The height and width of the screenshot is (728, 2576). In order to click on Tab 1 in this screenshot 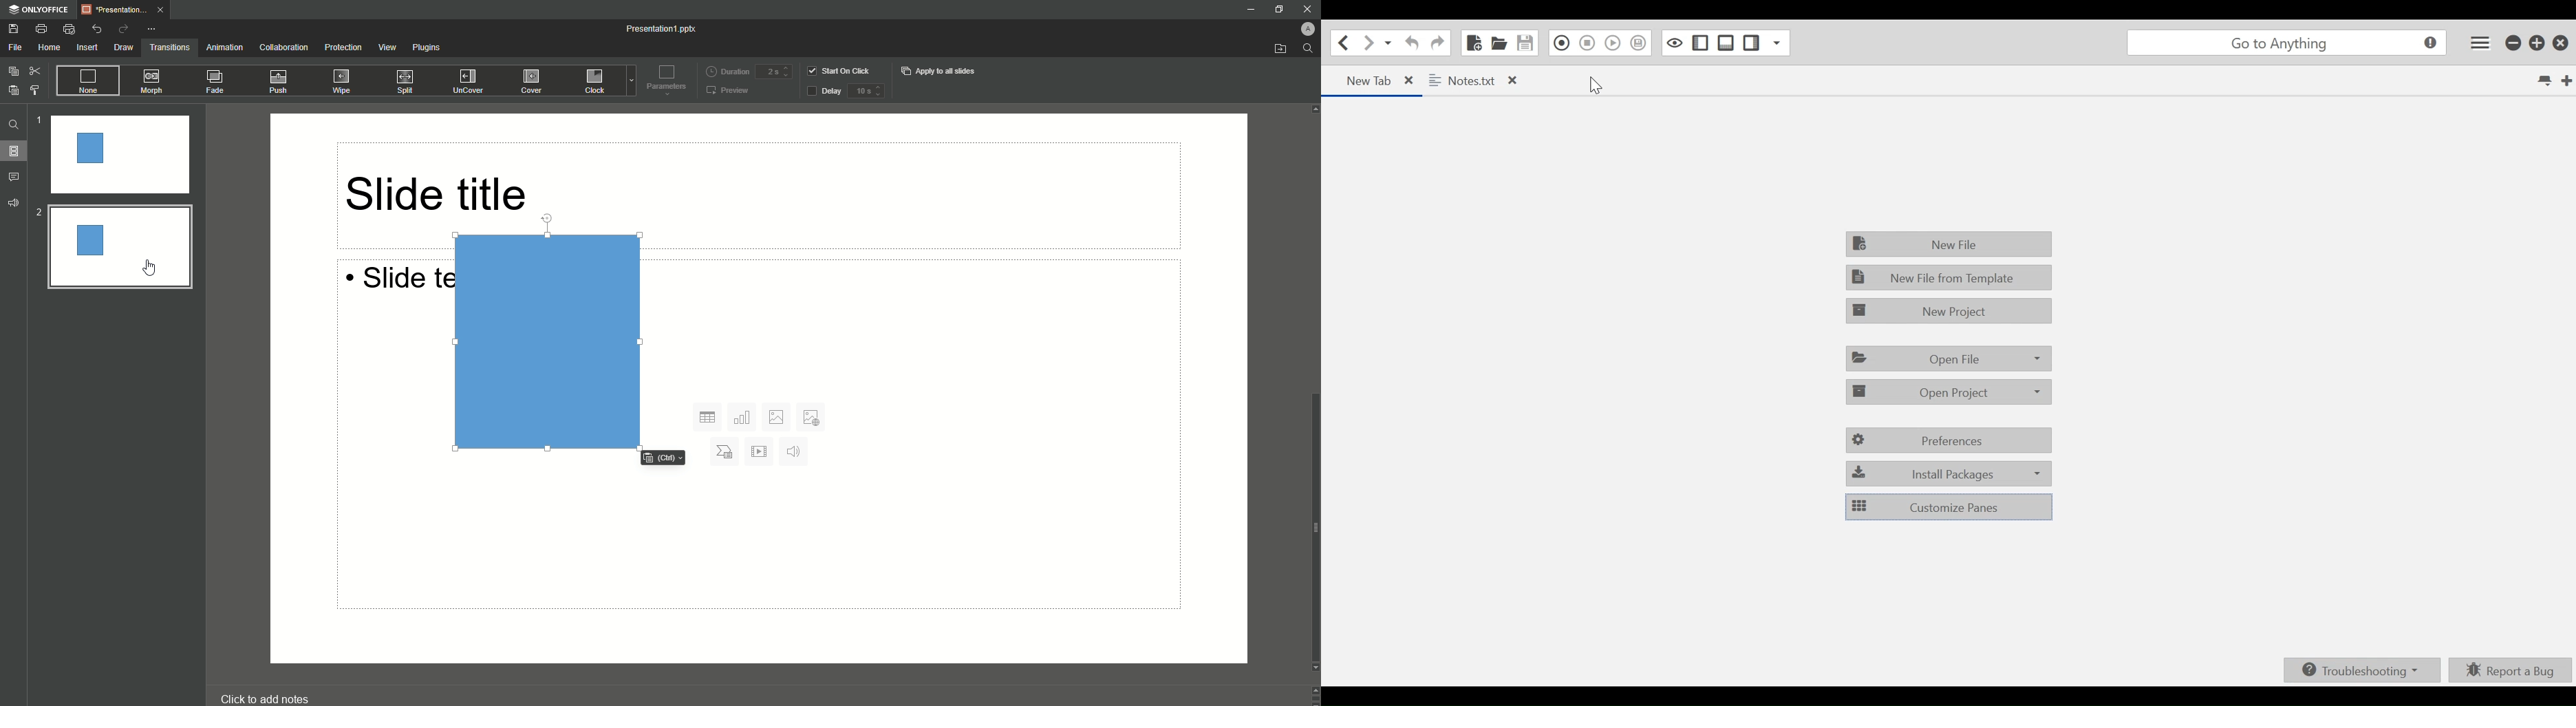, I will do `click(126, 10)`.